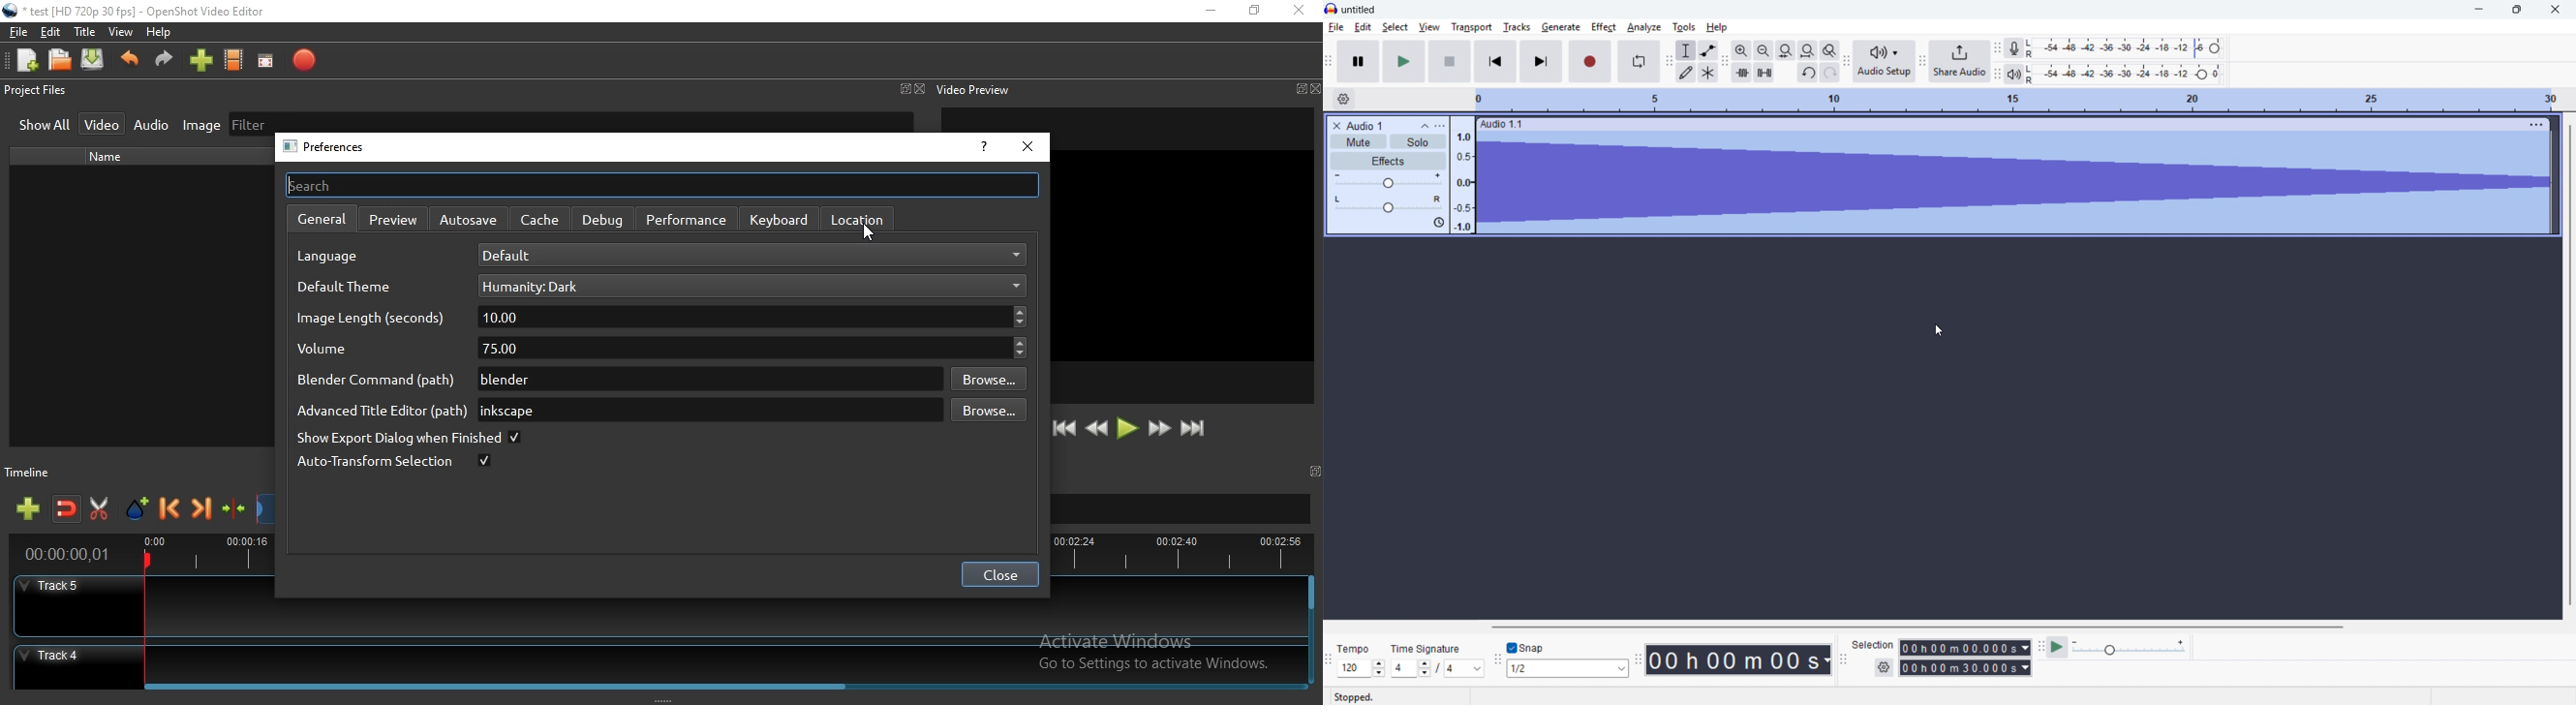 This screenshot has width=2576, height=728. I want to click on Effects , so click(1388, 161).